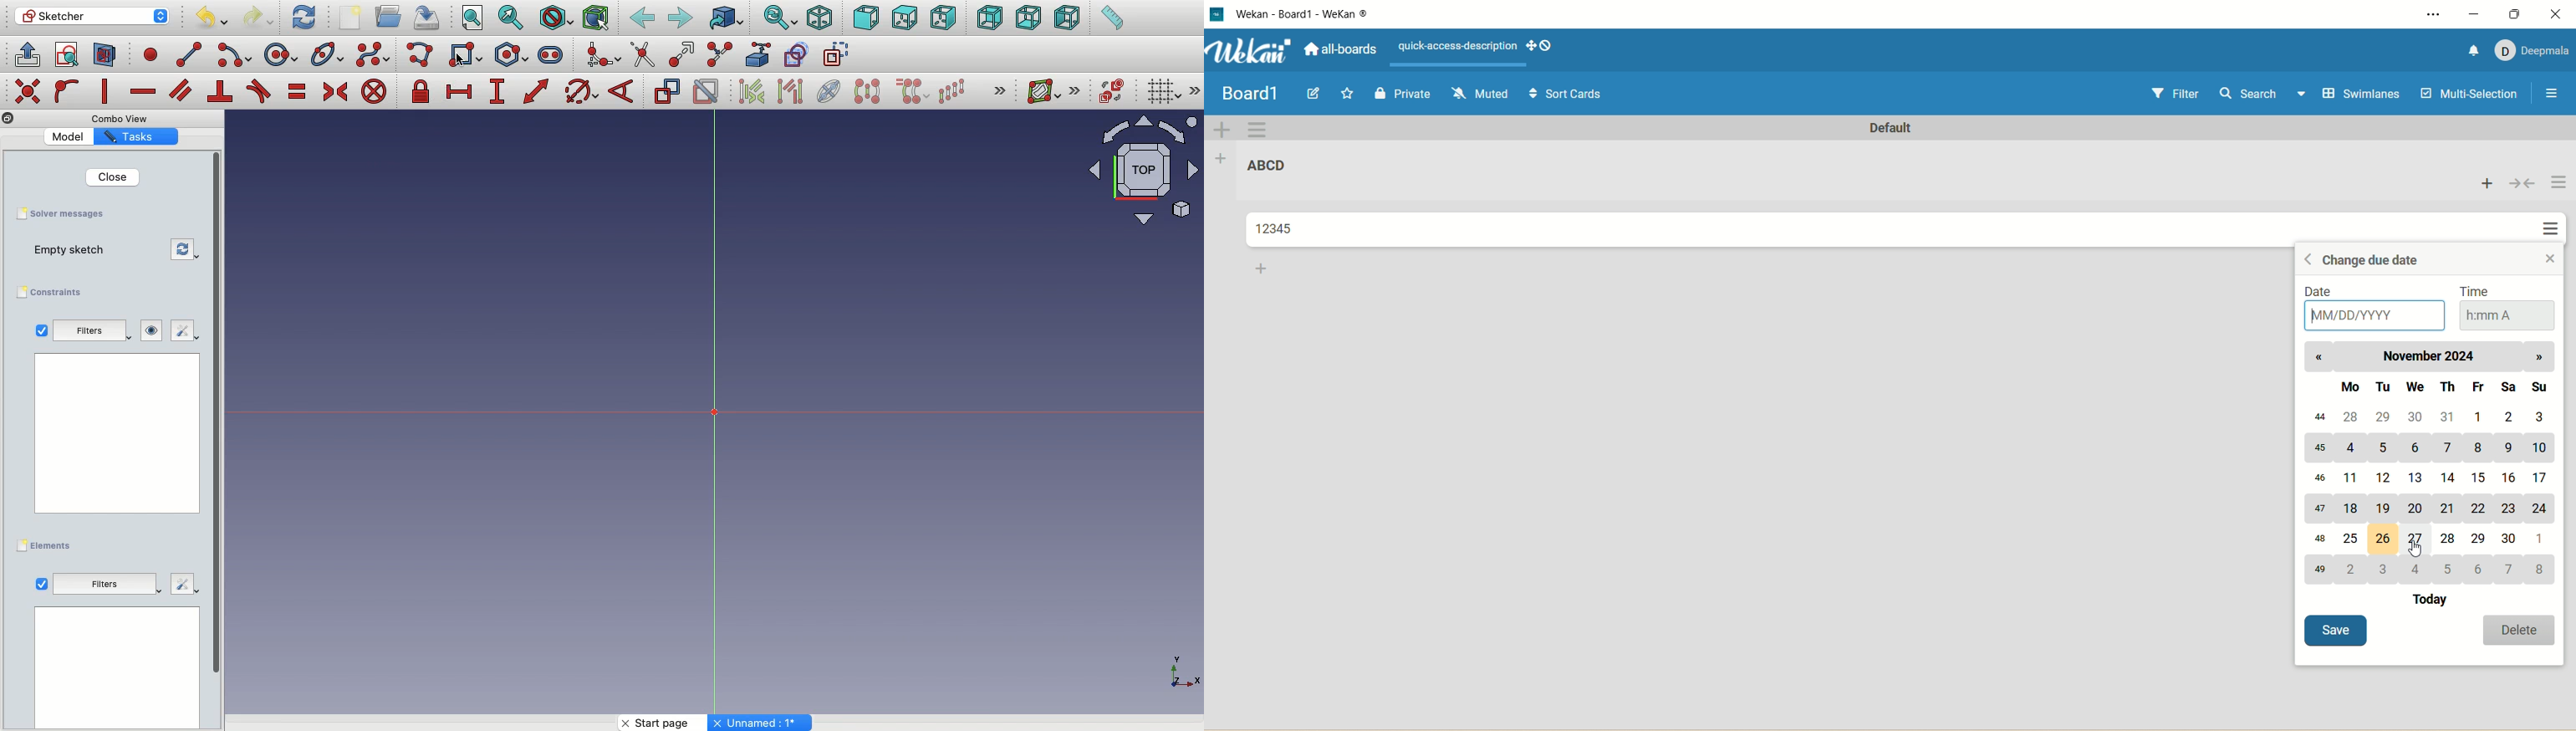 This screenshot has height=756, width=2576. Describe the element at coordinates (2510, 308) in the screenshot. I see `time` at that location.